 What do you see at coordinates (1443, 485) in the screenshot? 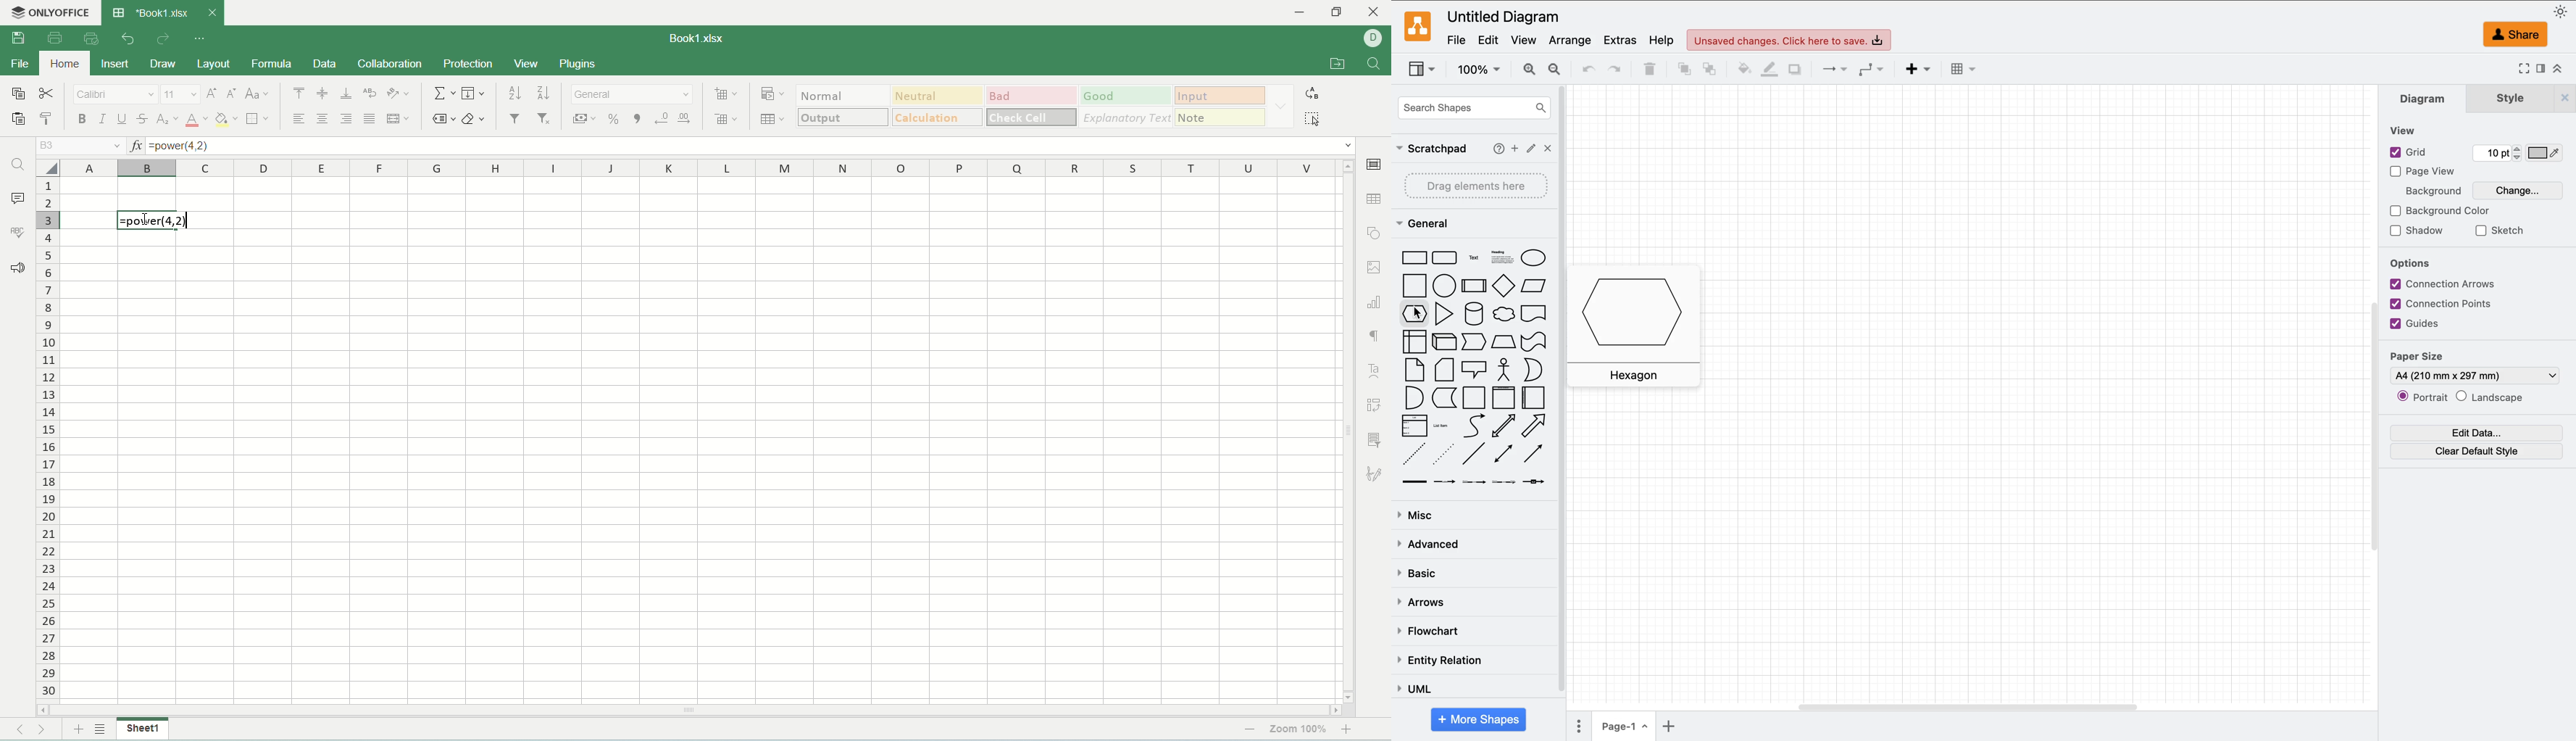
I see `connector with label` at bounding box center [1443, 485].